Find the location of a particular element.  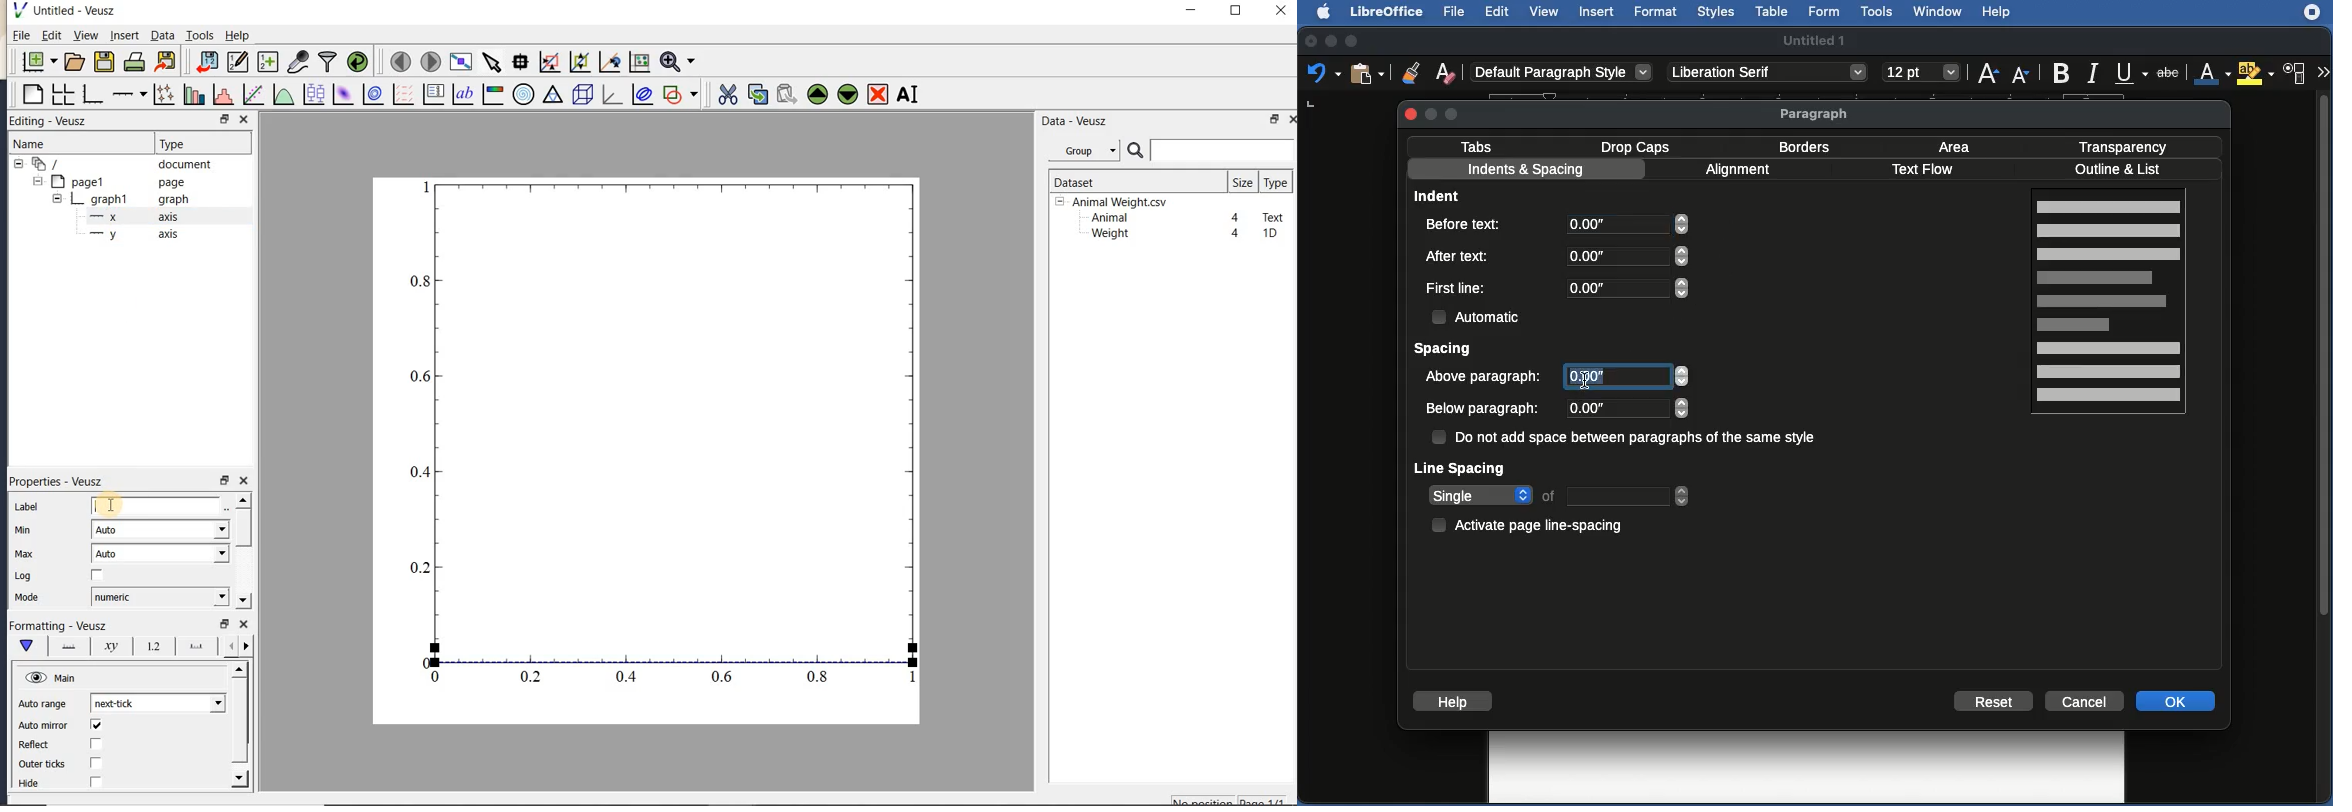

remove the selected widget is located at coordinates (876, 96).